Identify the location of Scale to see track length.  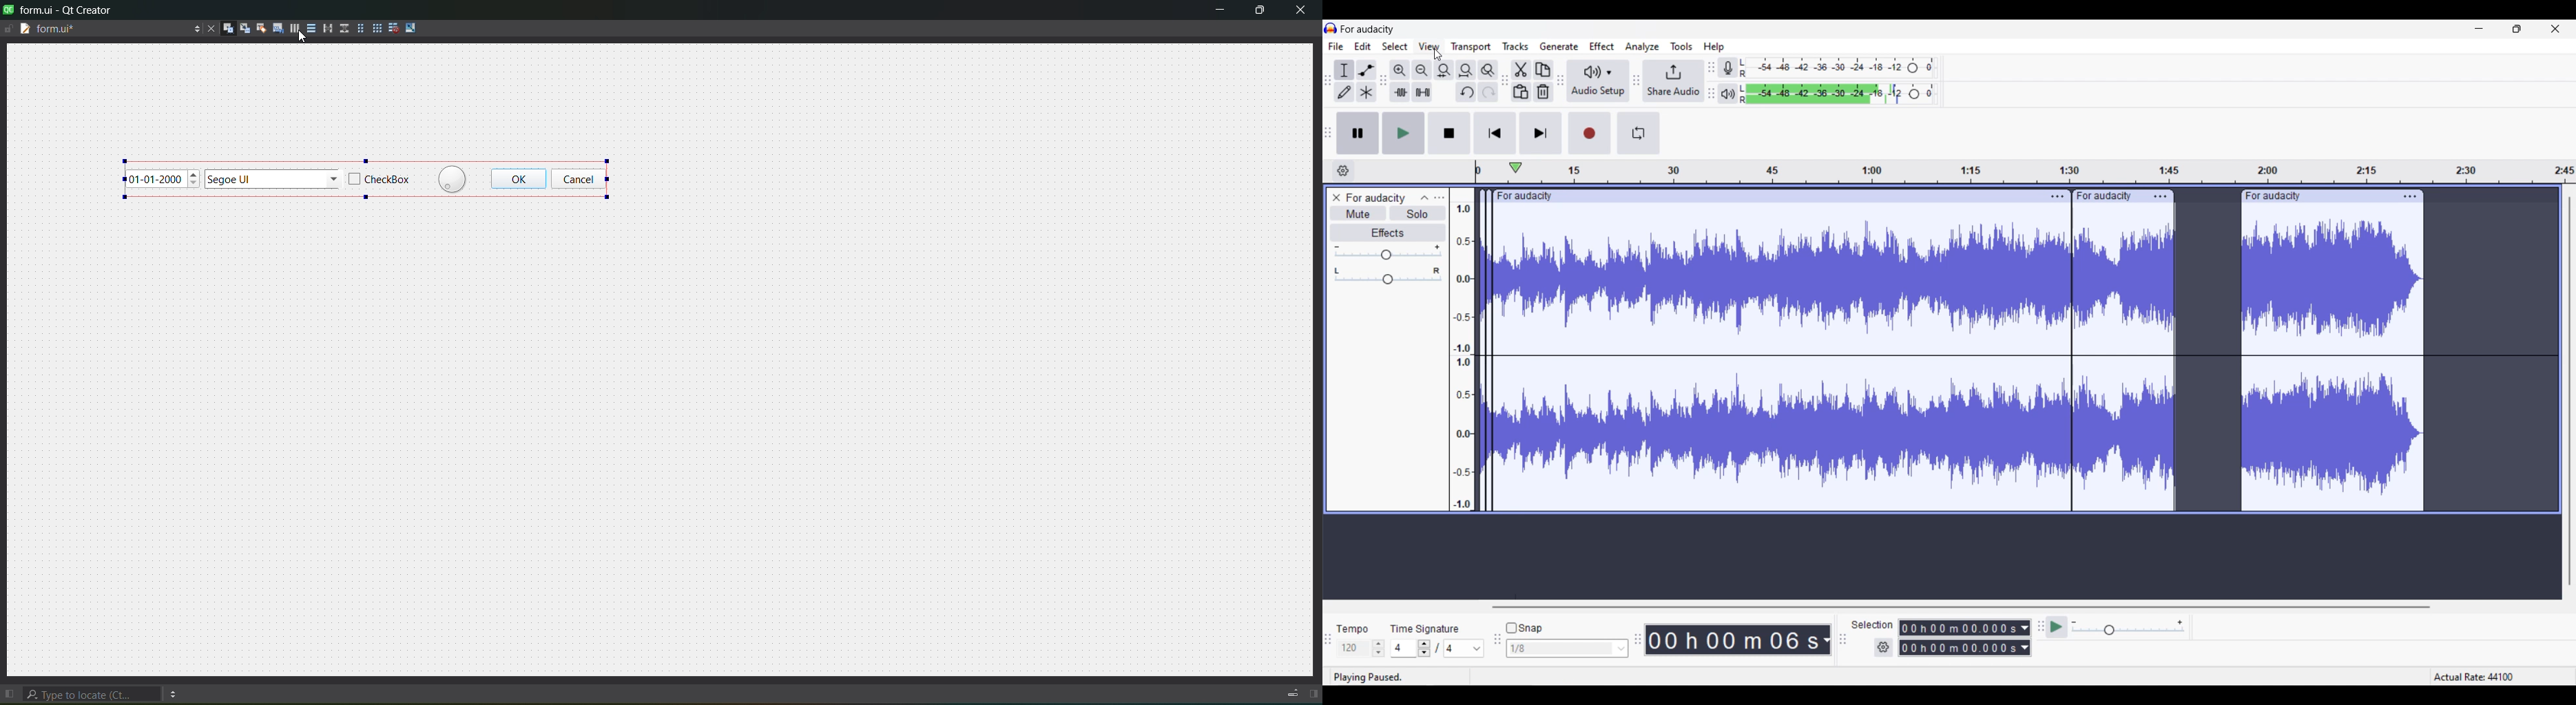
(2024, 171).